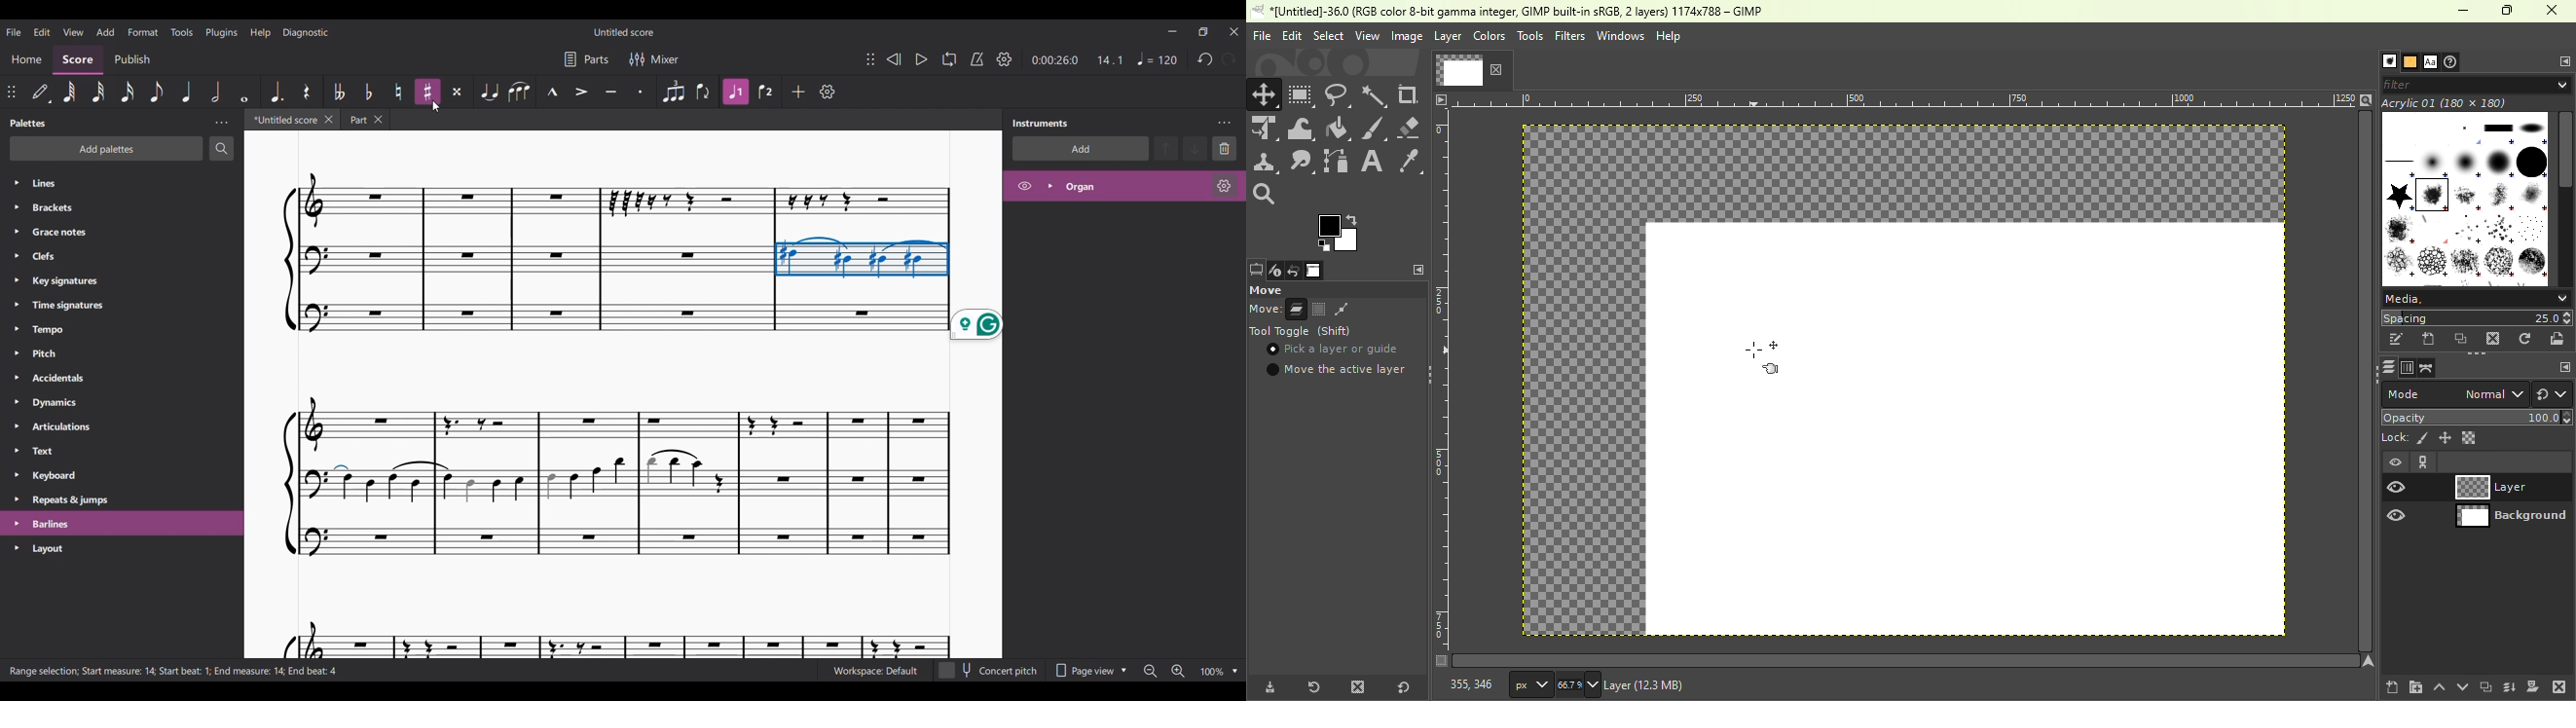 The height and width of the screenshot is (728, 2576). I want to click on Add instrument, so click(1079, 148).